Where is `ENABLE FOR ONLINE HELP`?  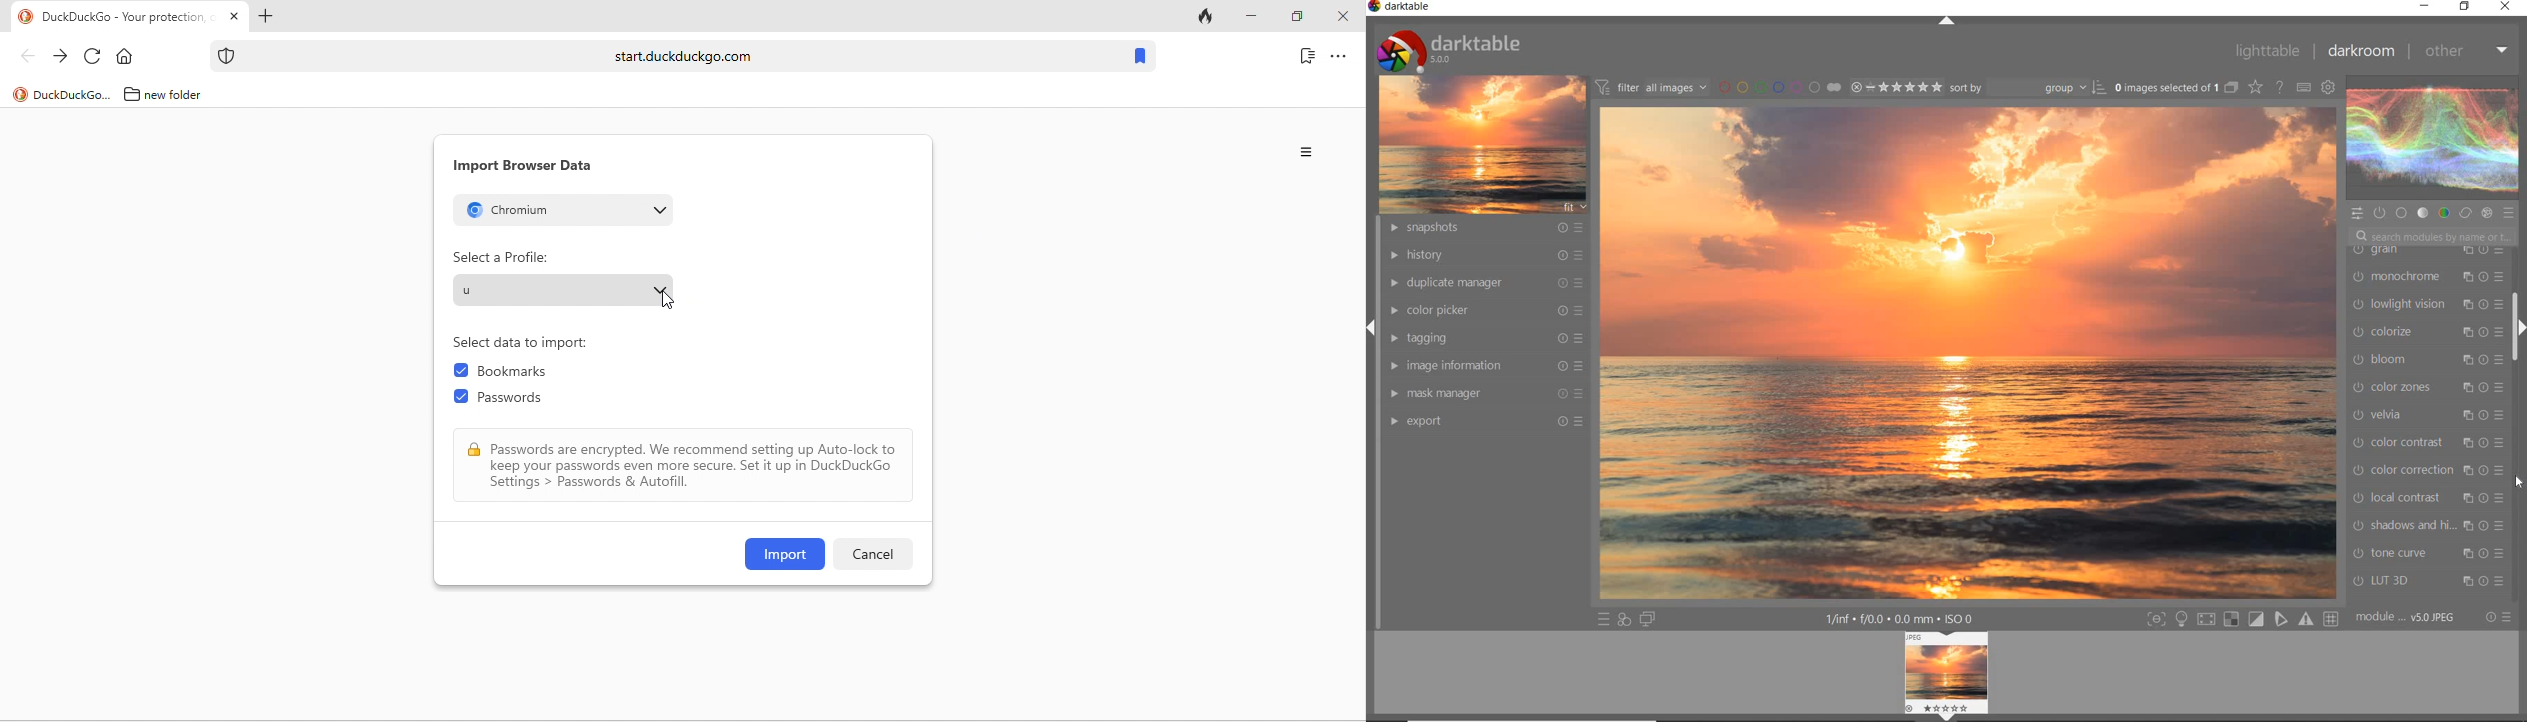 ENABLE FOR ONLINE HELP is located at coordinates (2282, 86).